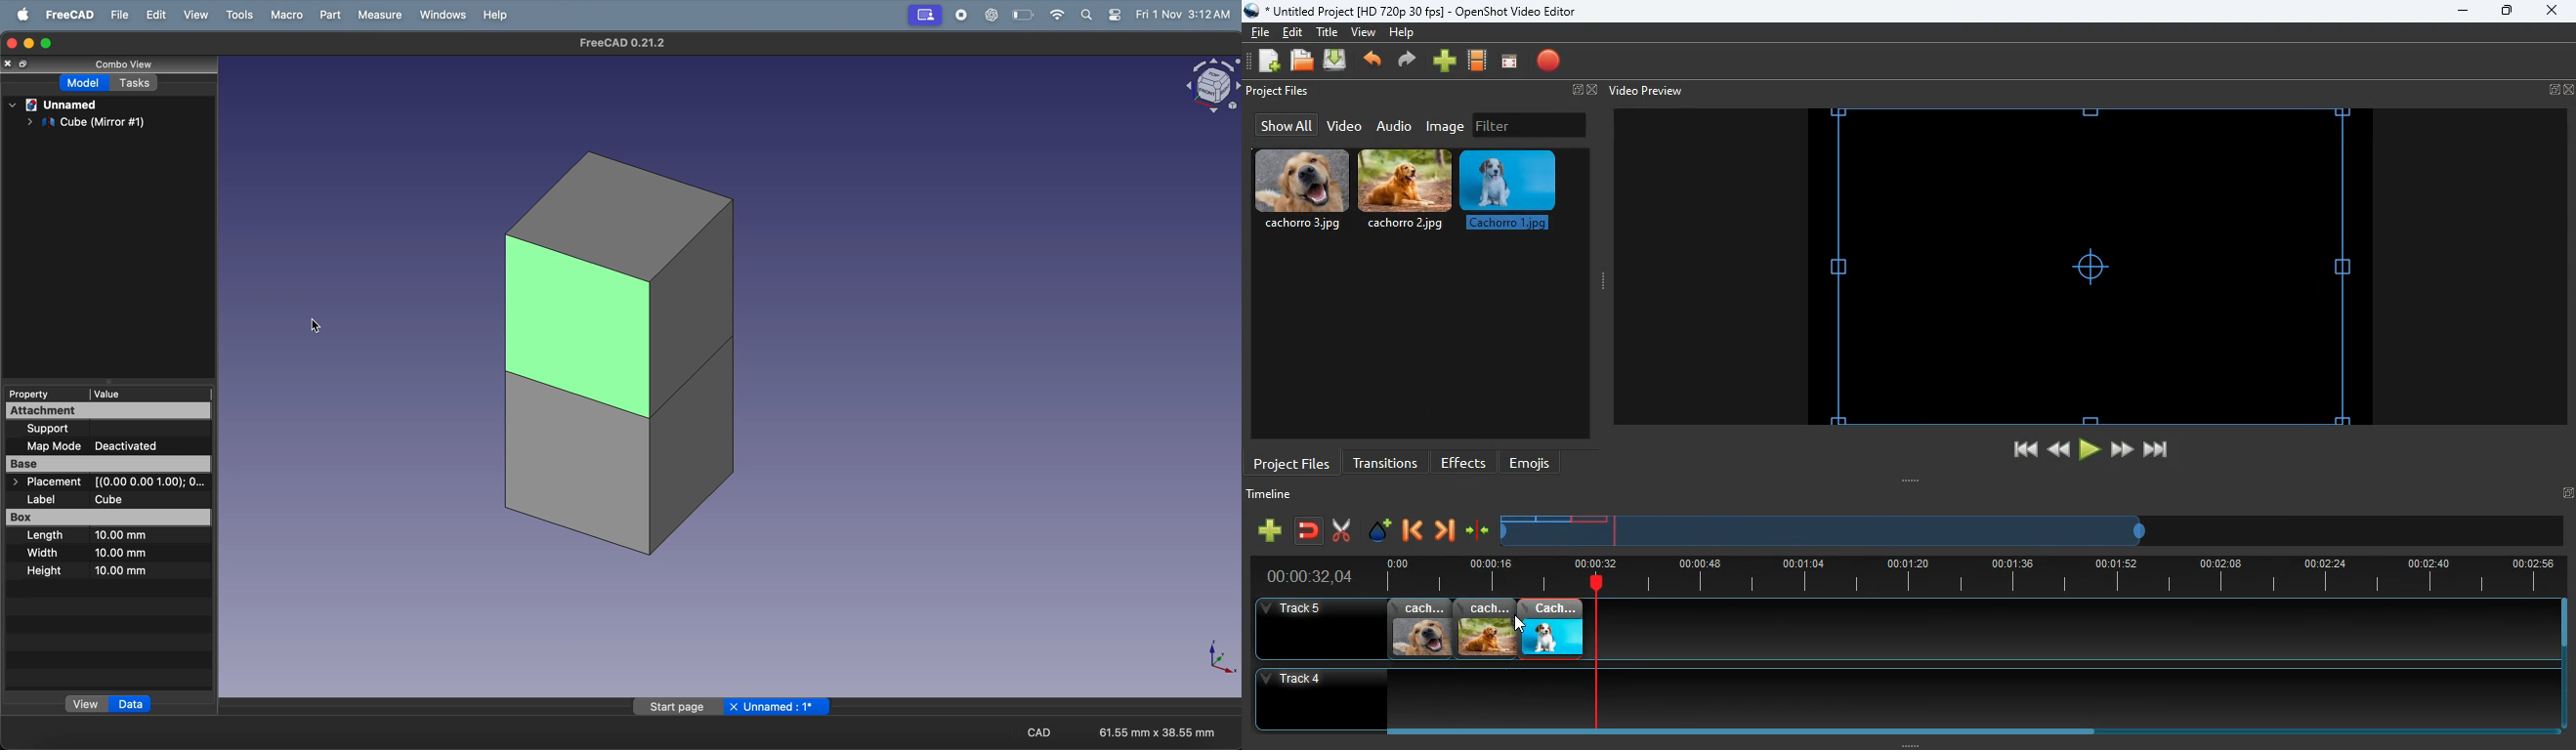 The width and height of the screenshot is (2576, 756). I want to click on resize, so click(26, 63).